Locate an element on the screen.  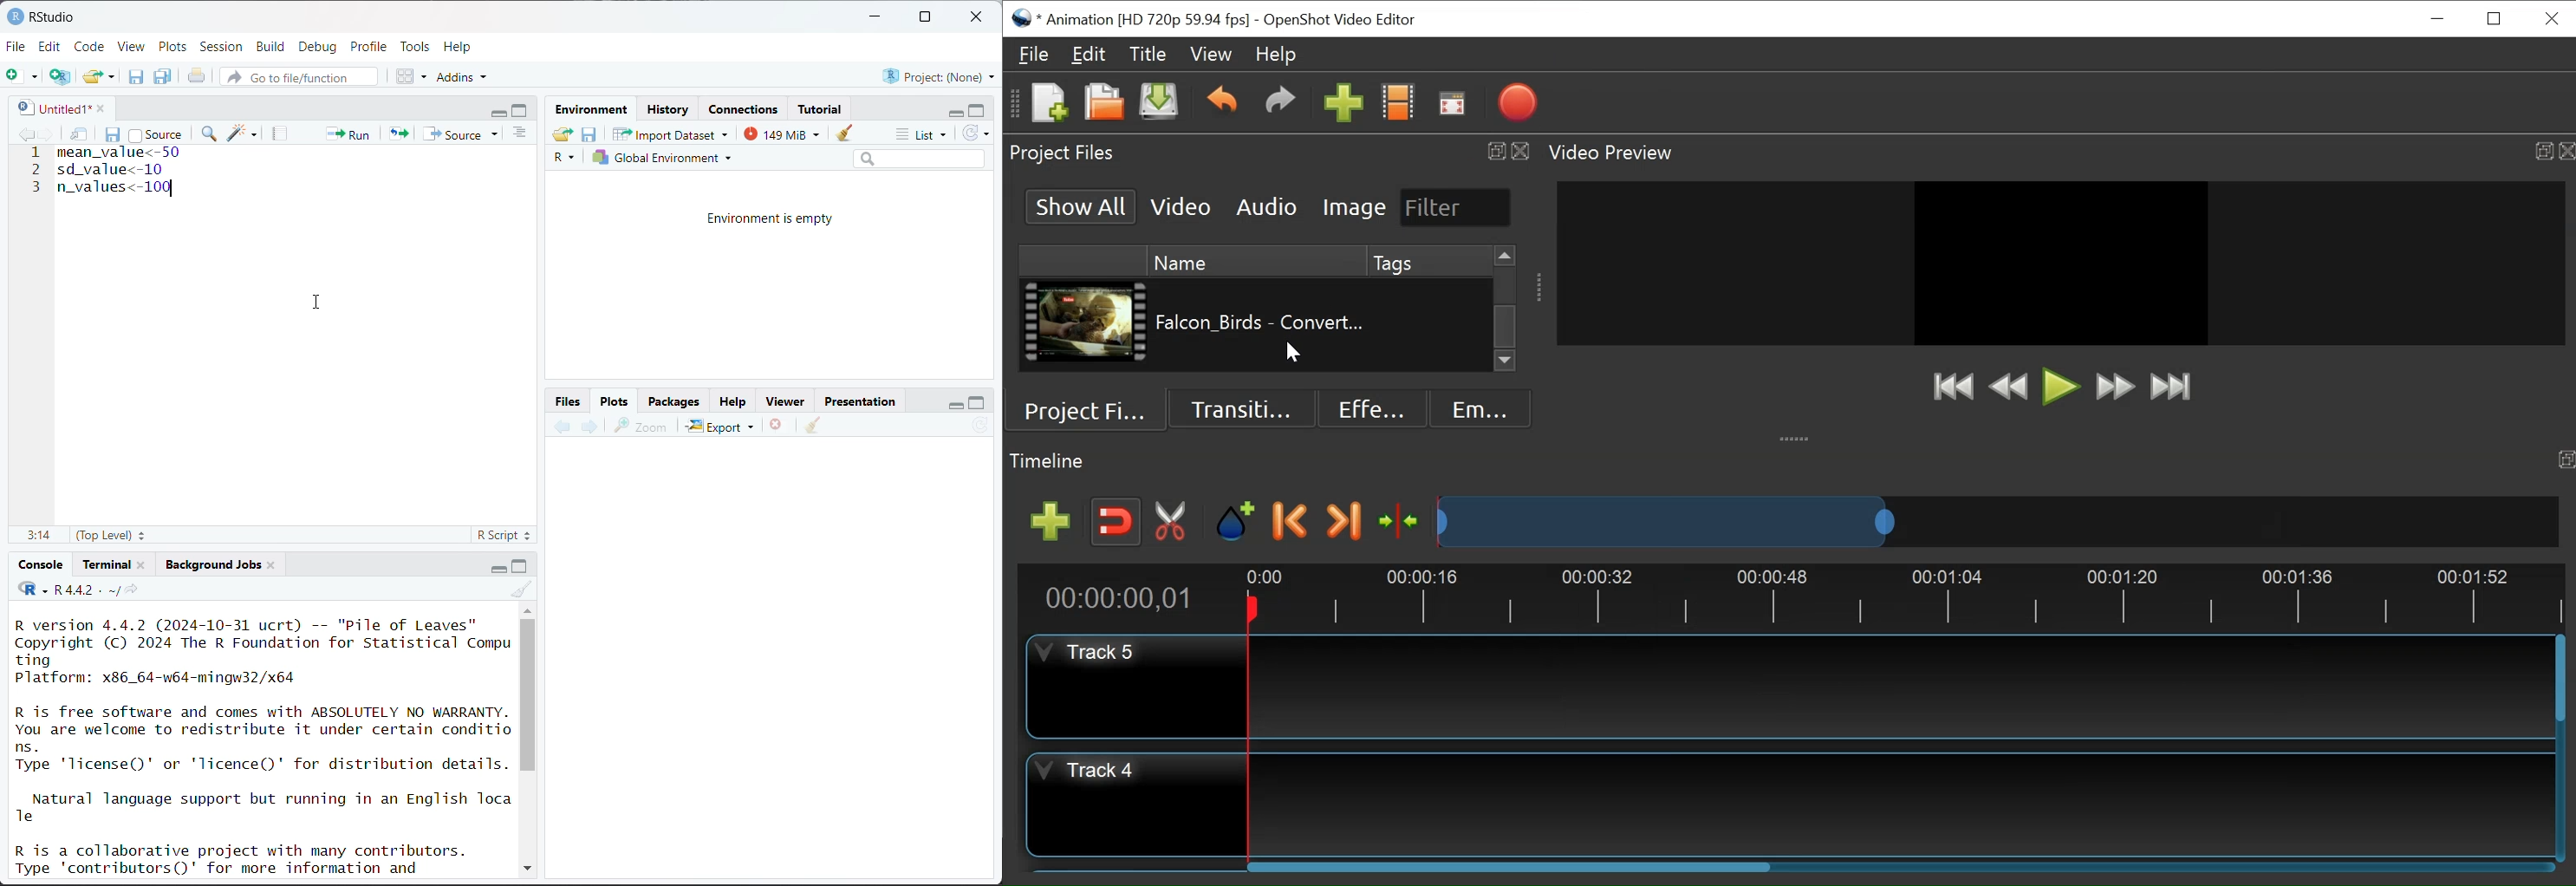
Background jobs is located at coordinates (213, 564).